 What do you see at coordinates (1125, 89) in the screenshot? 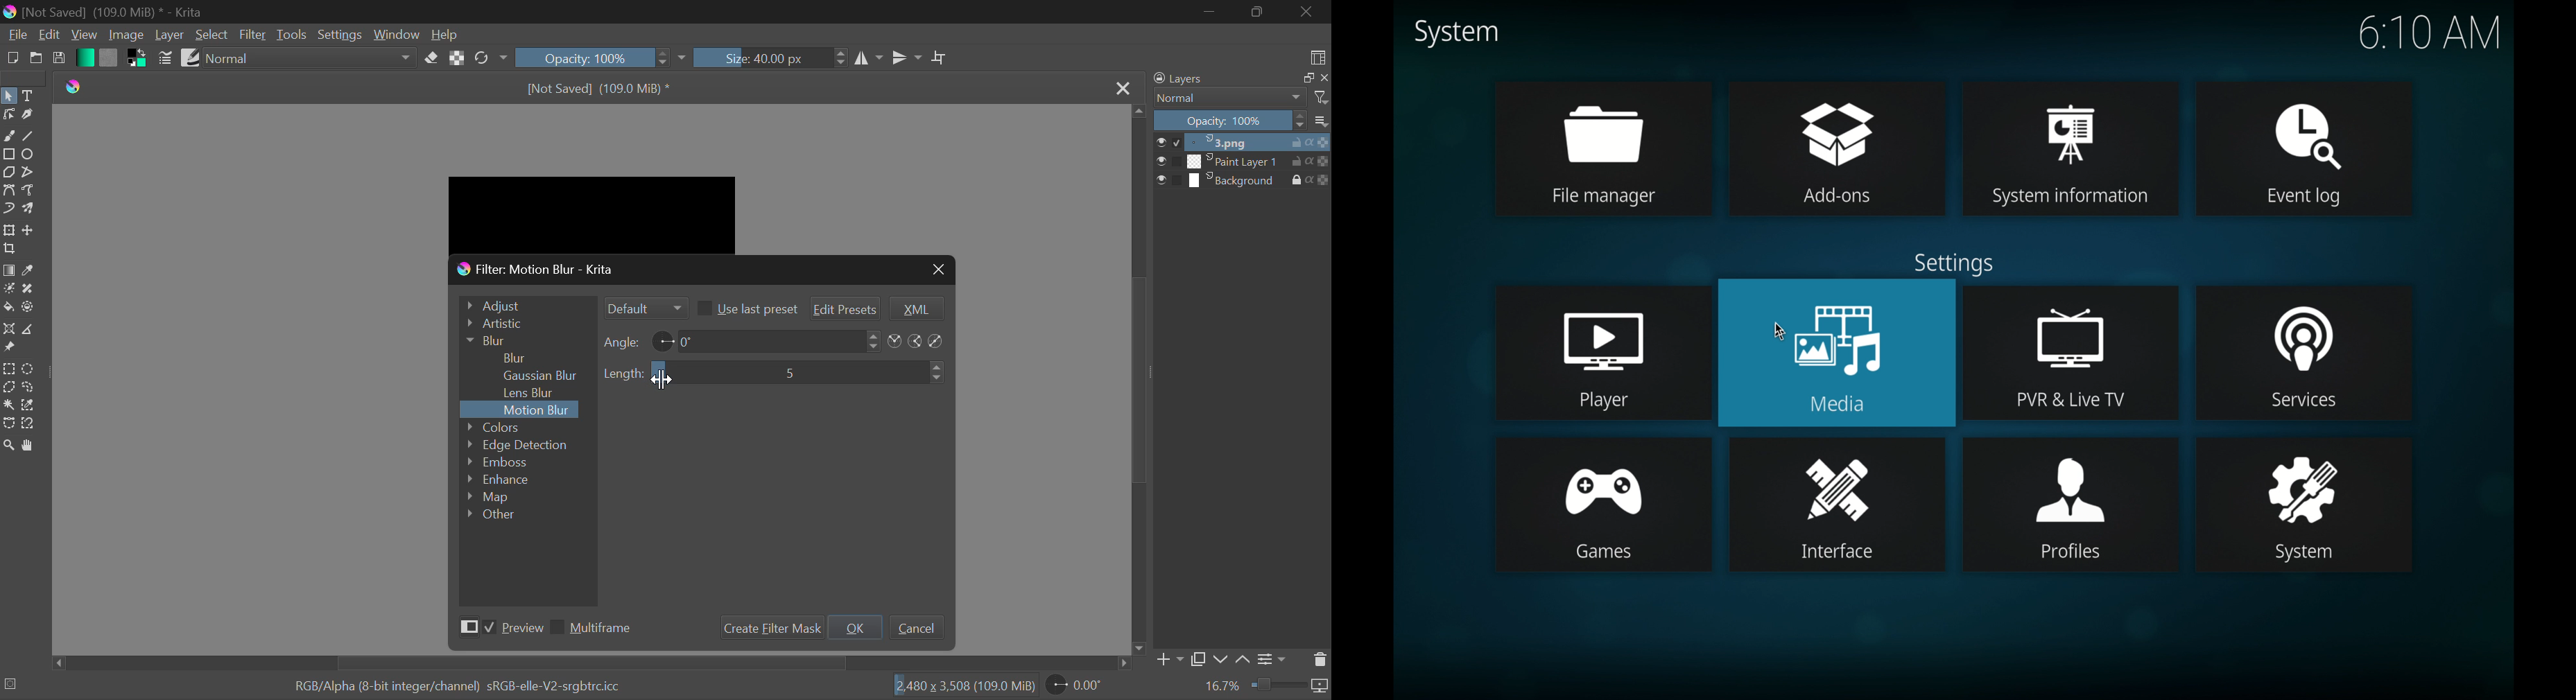
I see `Close` at bounding box center [1125, 89].